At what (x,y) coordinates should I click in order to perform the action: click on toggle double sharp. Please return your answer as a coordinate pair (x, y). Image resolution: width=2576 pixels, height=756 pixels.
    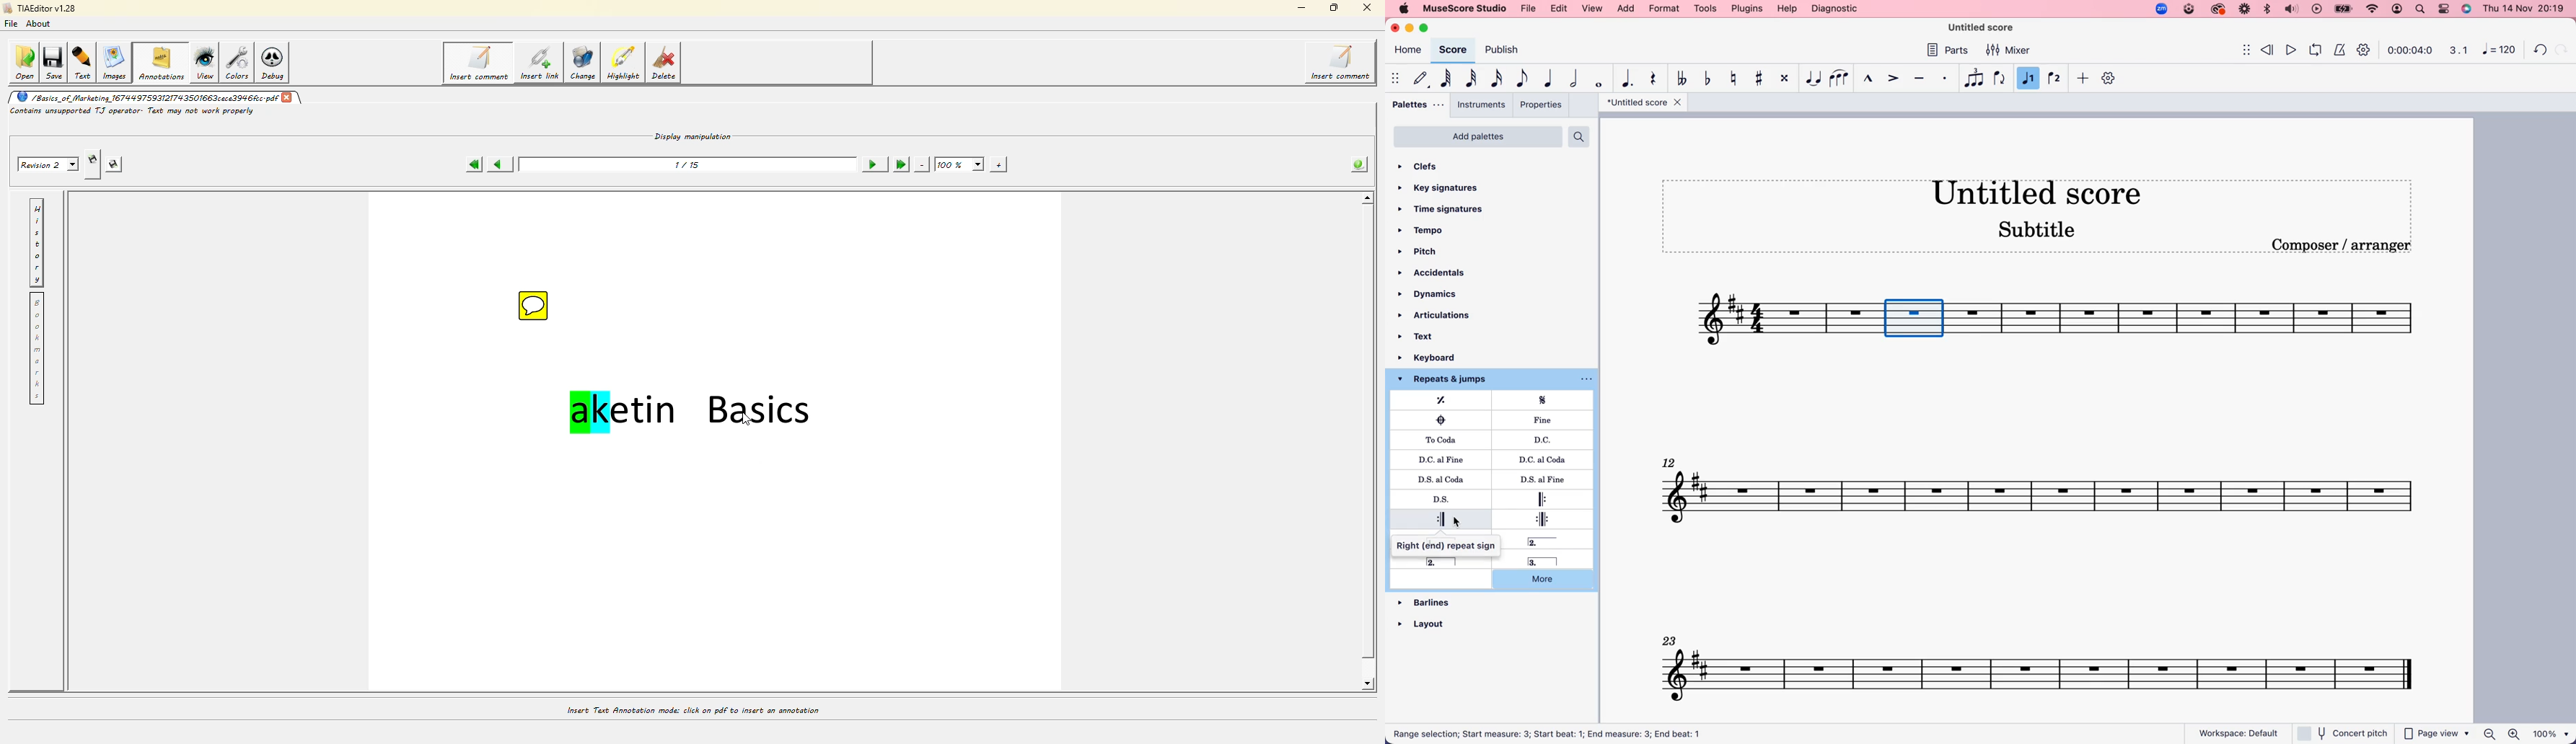
    Looking at the image, I should click on (1786, 79).